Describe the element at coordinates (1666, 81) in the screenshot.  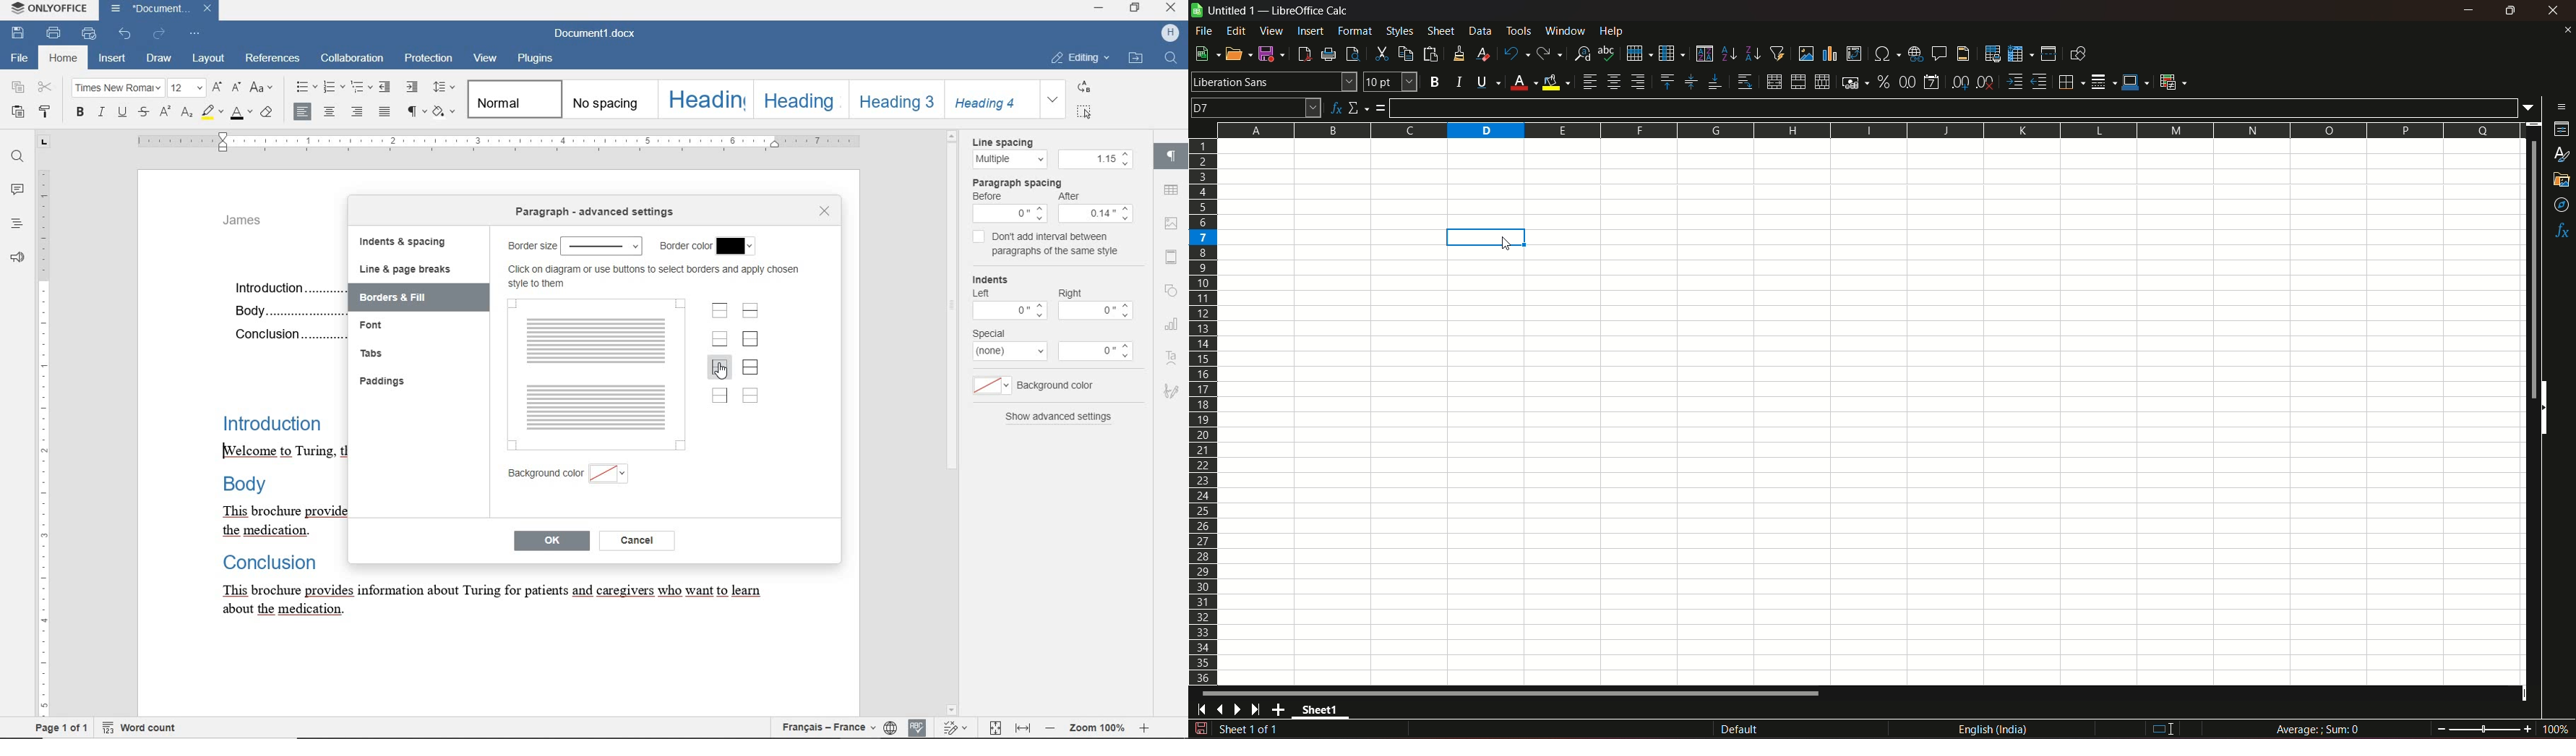
I see `align top` at that location.